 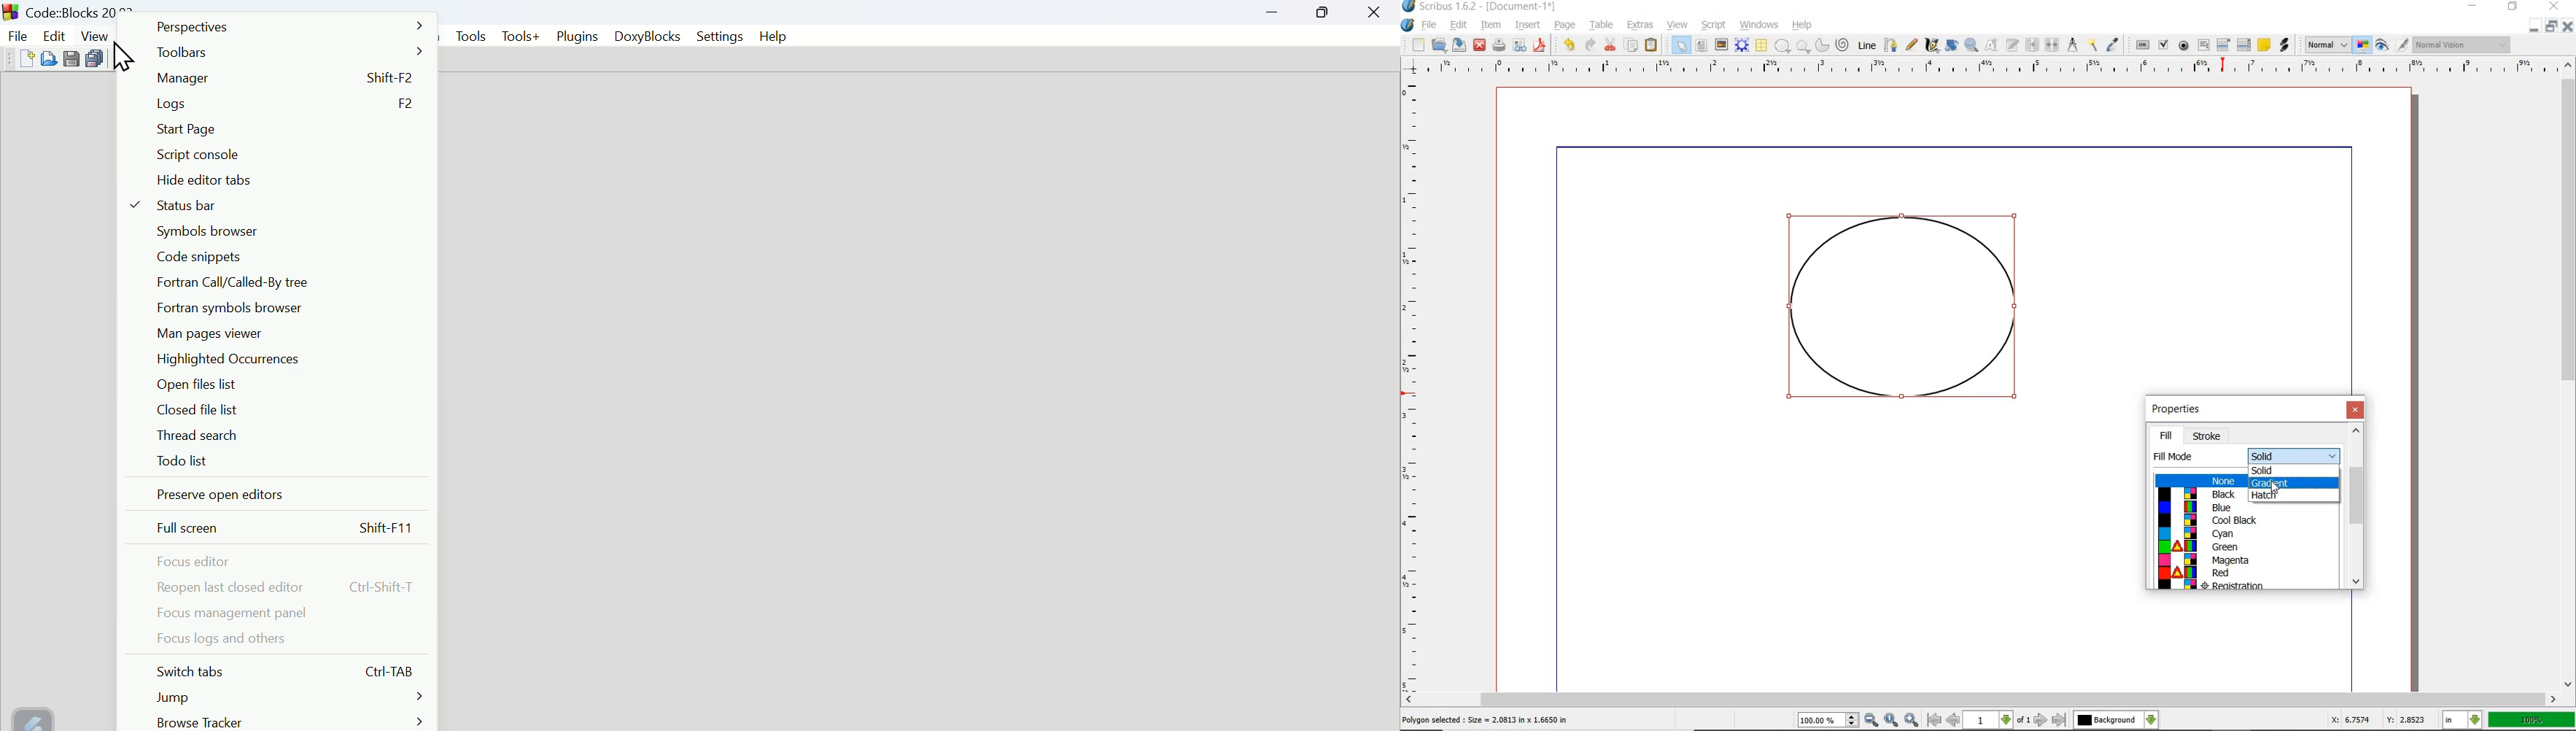 I want to click on color, so click(x=2195, y=494).